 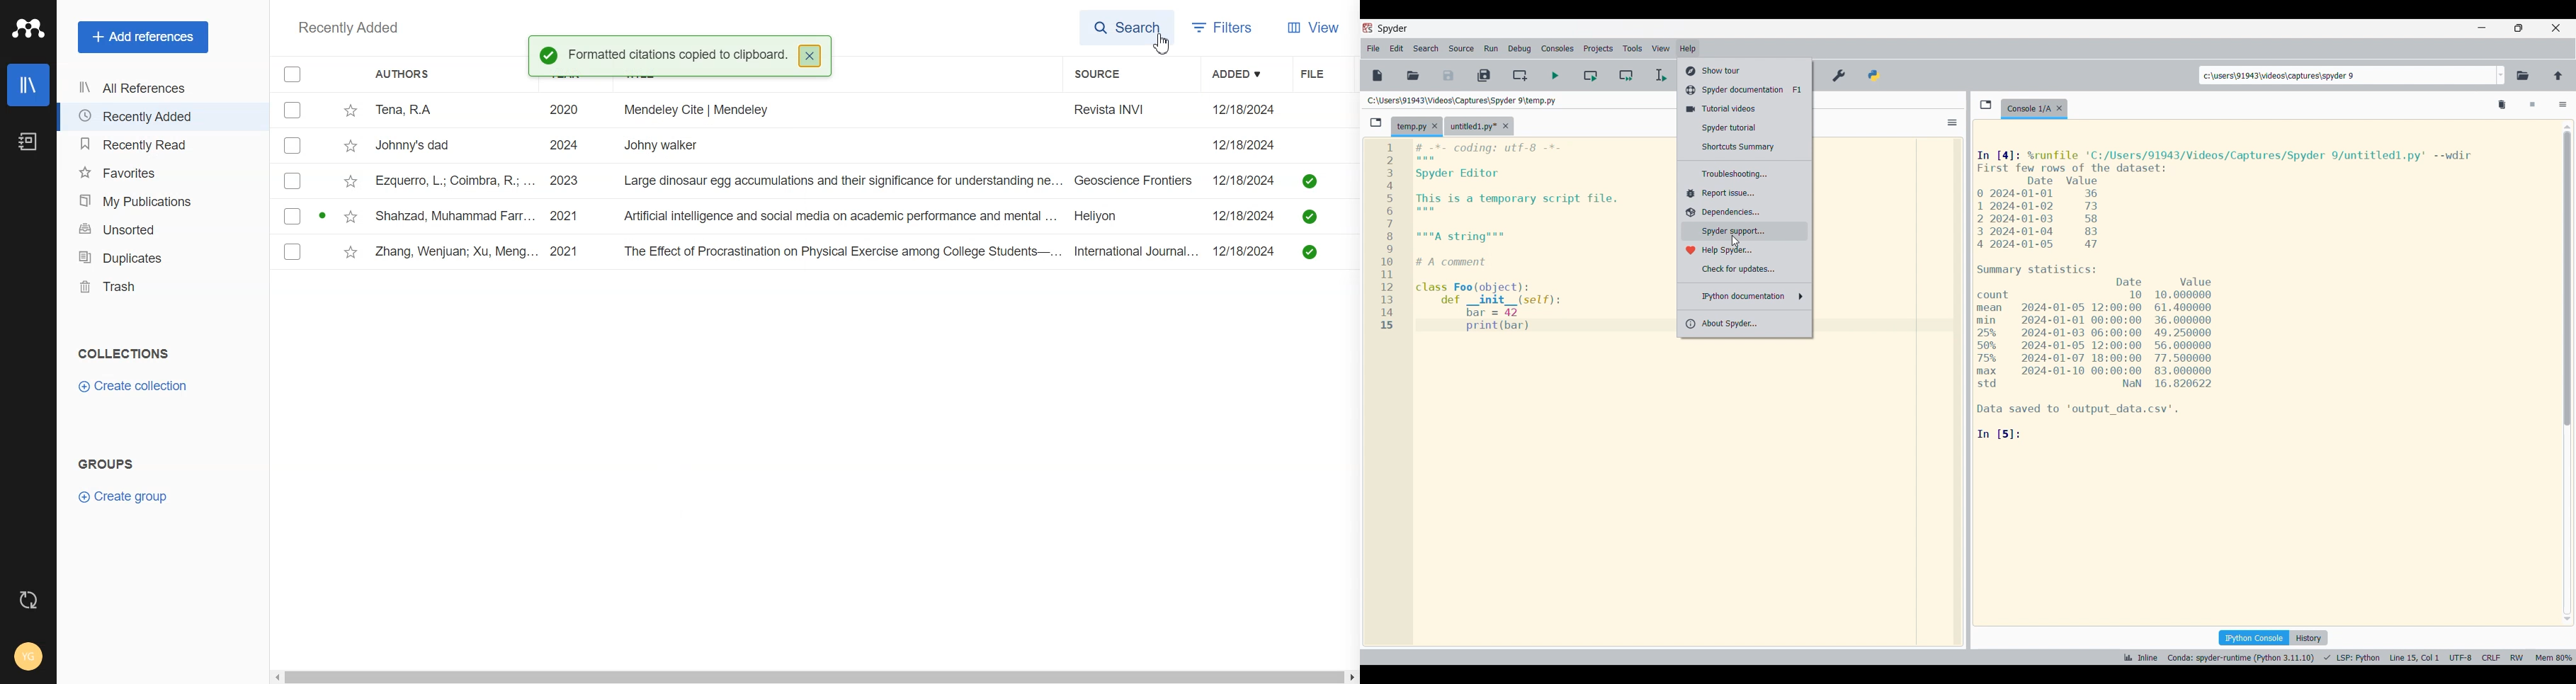 I want to click on All References, so click(x=159, y=89).